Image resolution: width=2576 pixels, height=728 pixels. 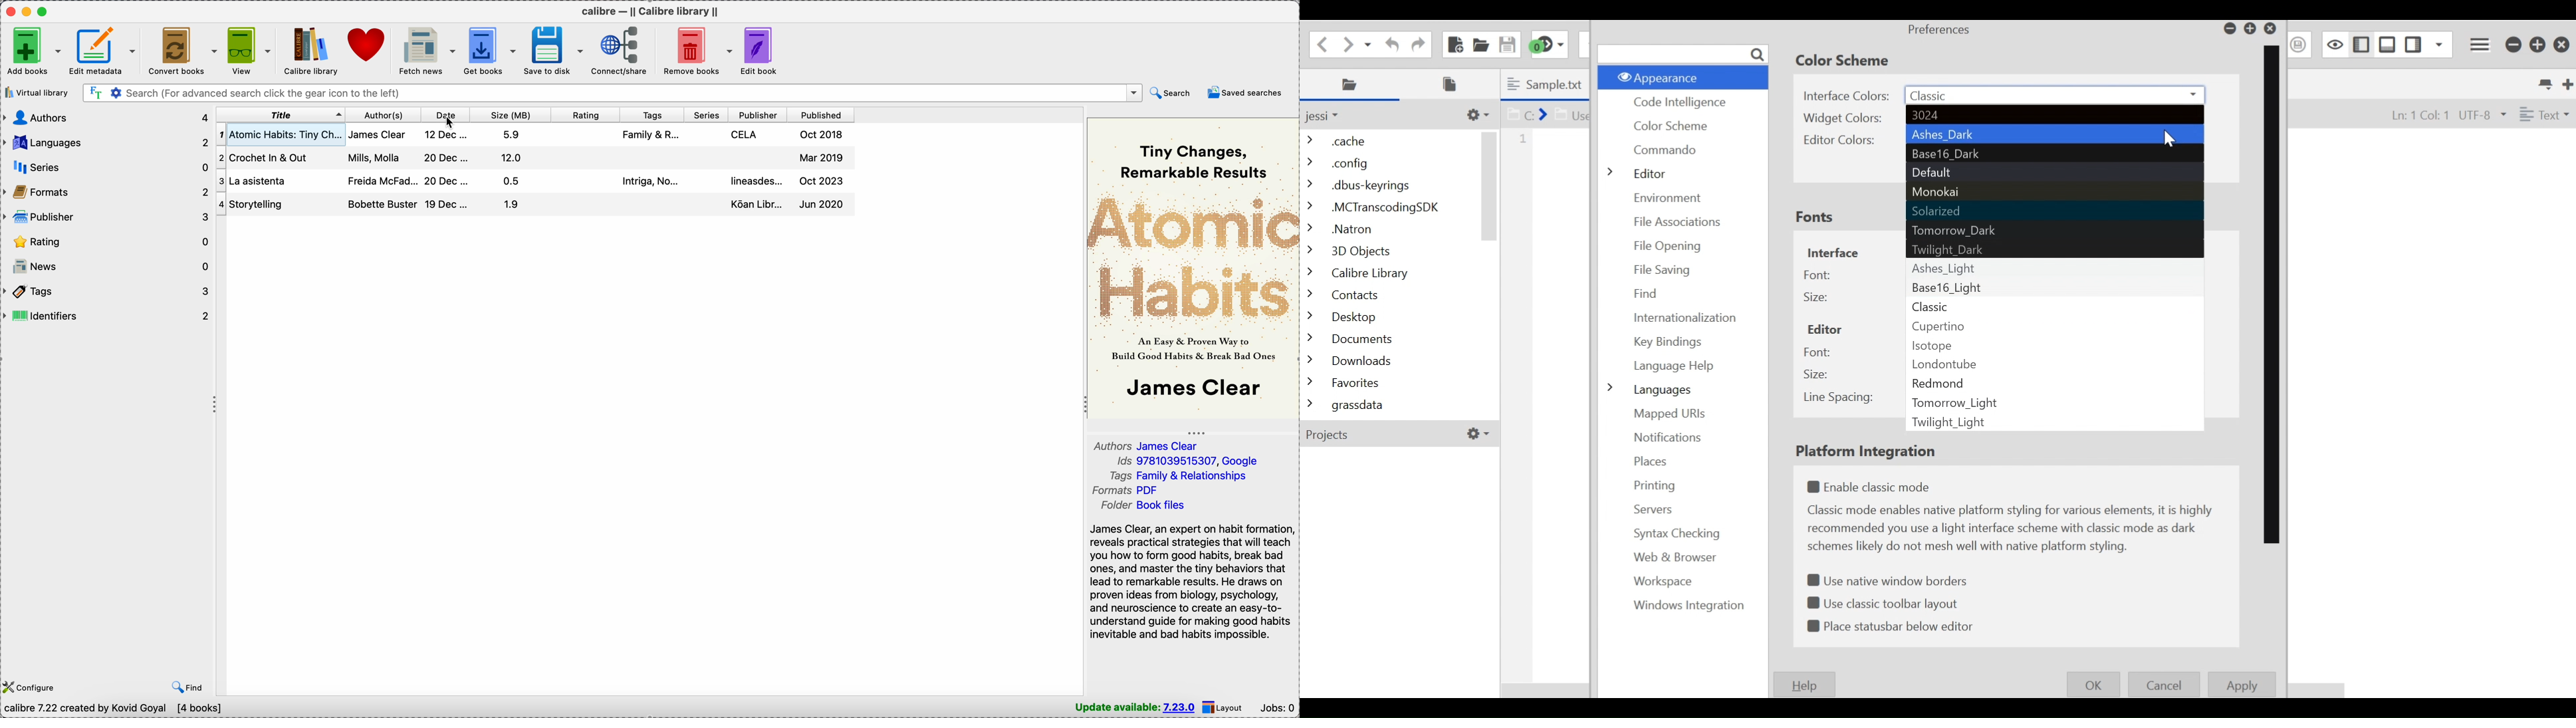 What do you see at coordinates (36, 93) in the screenshot?
I see `virtual library` at bounding box center [36, 93].